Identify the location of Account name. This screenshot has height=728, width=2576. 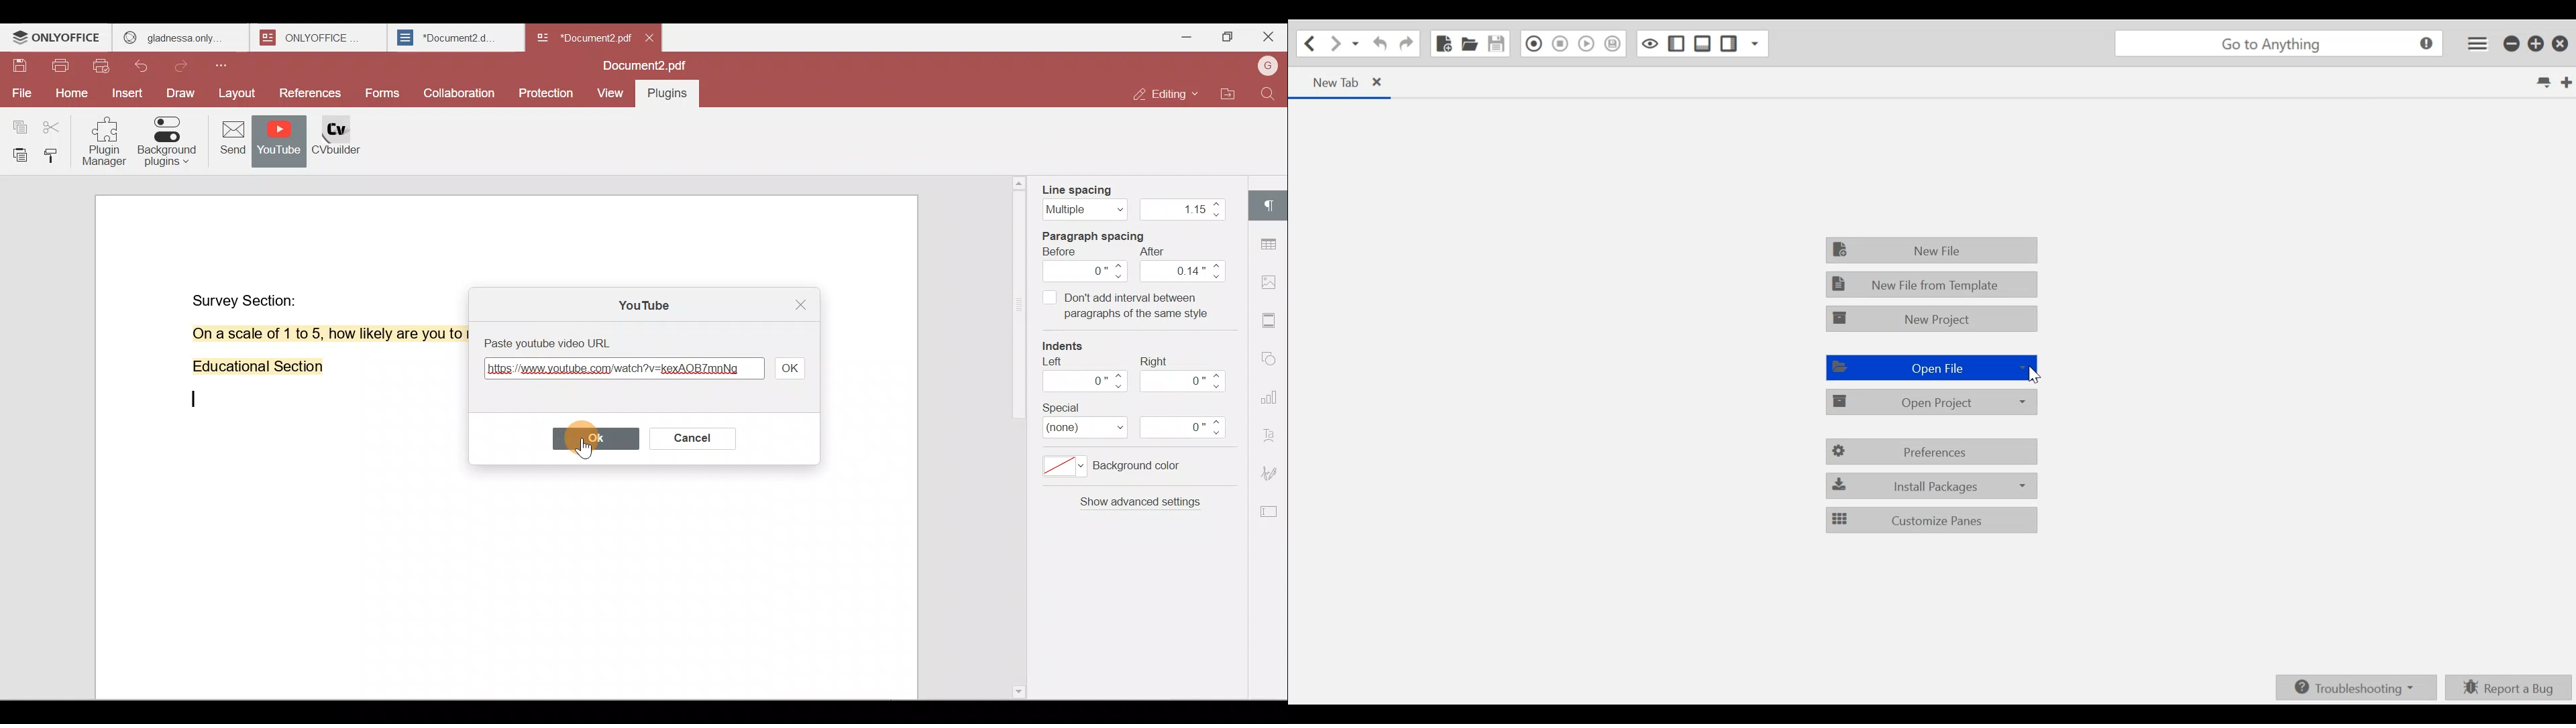
(1267, 67).